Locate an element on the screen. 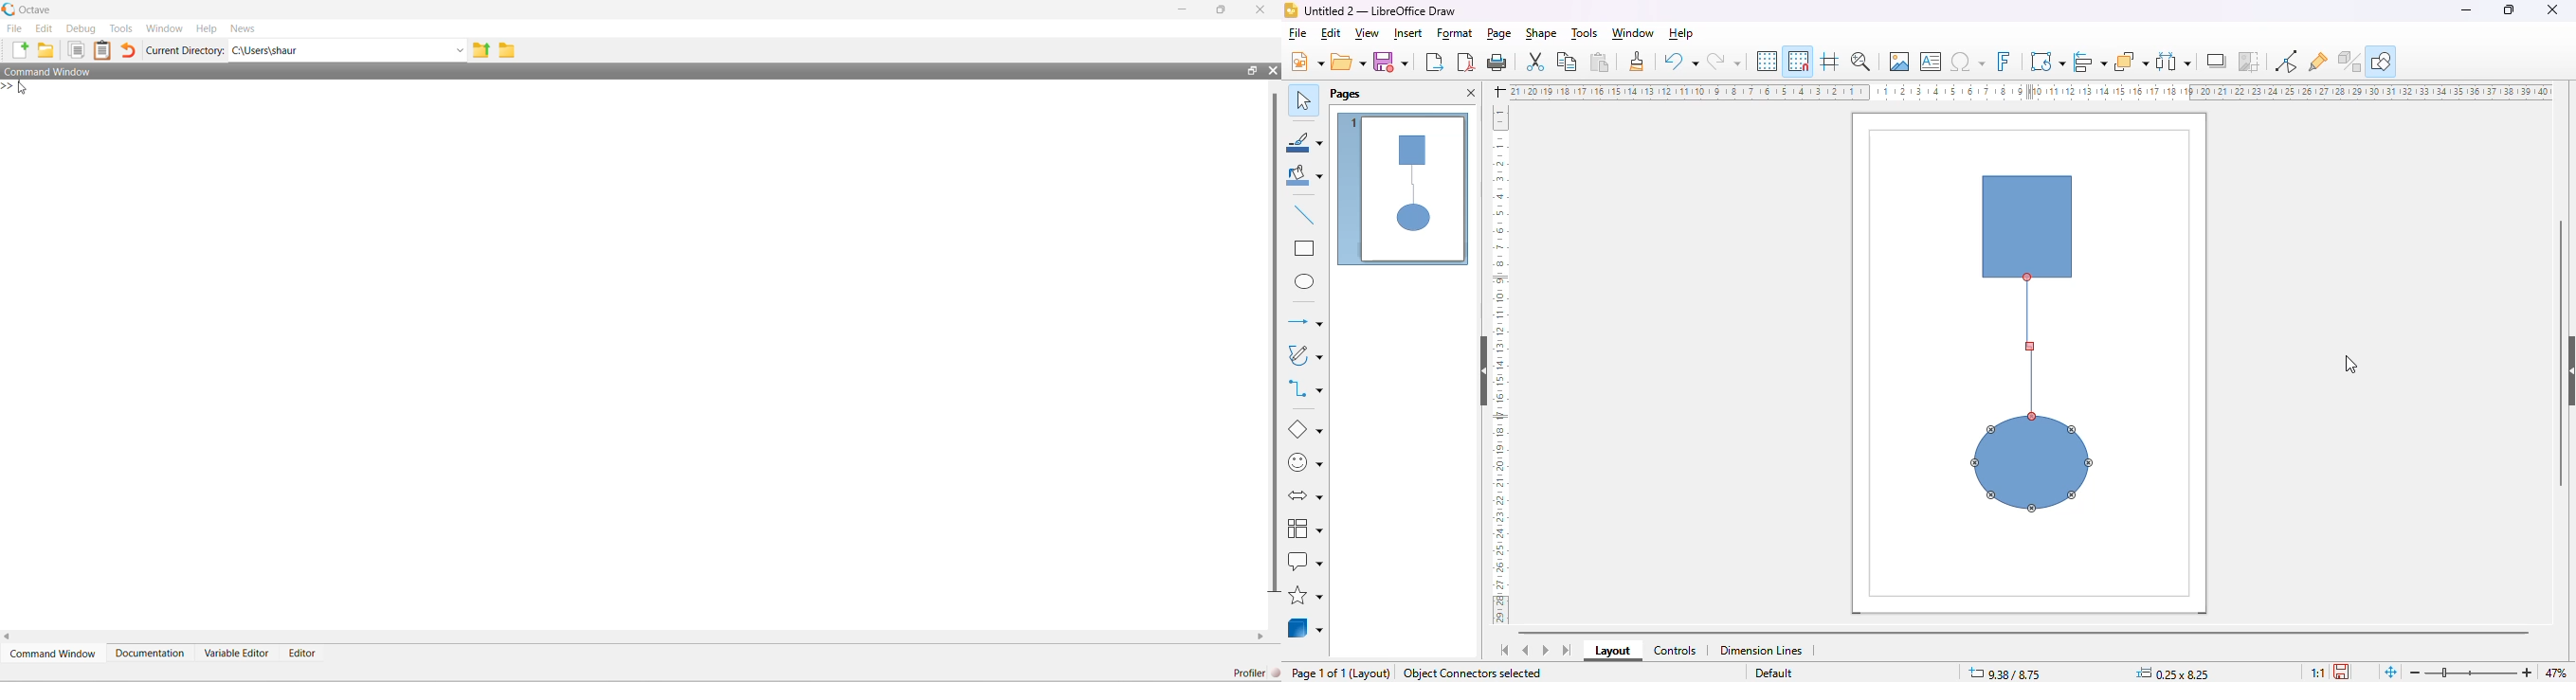  open is located at coordinates (1349, 61).